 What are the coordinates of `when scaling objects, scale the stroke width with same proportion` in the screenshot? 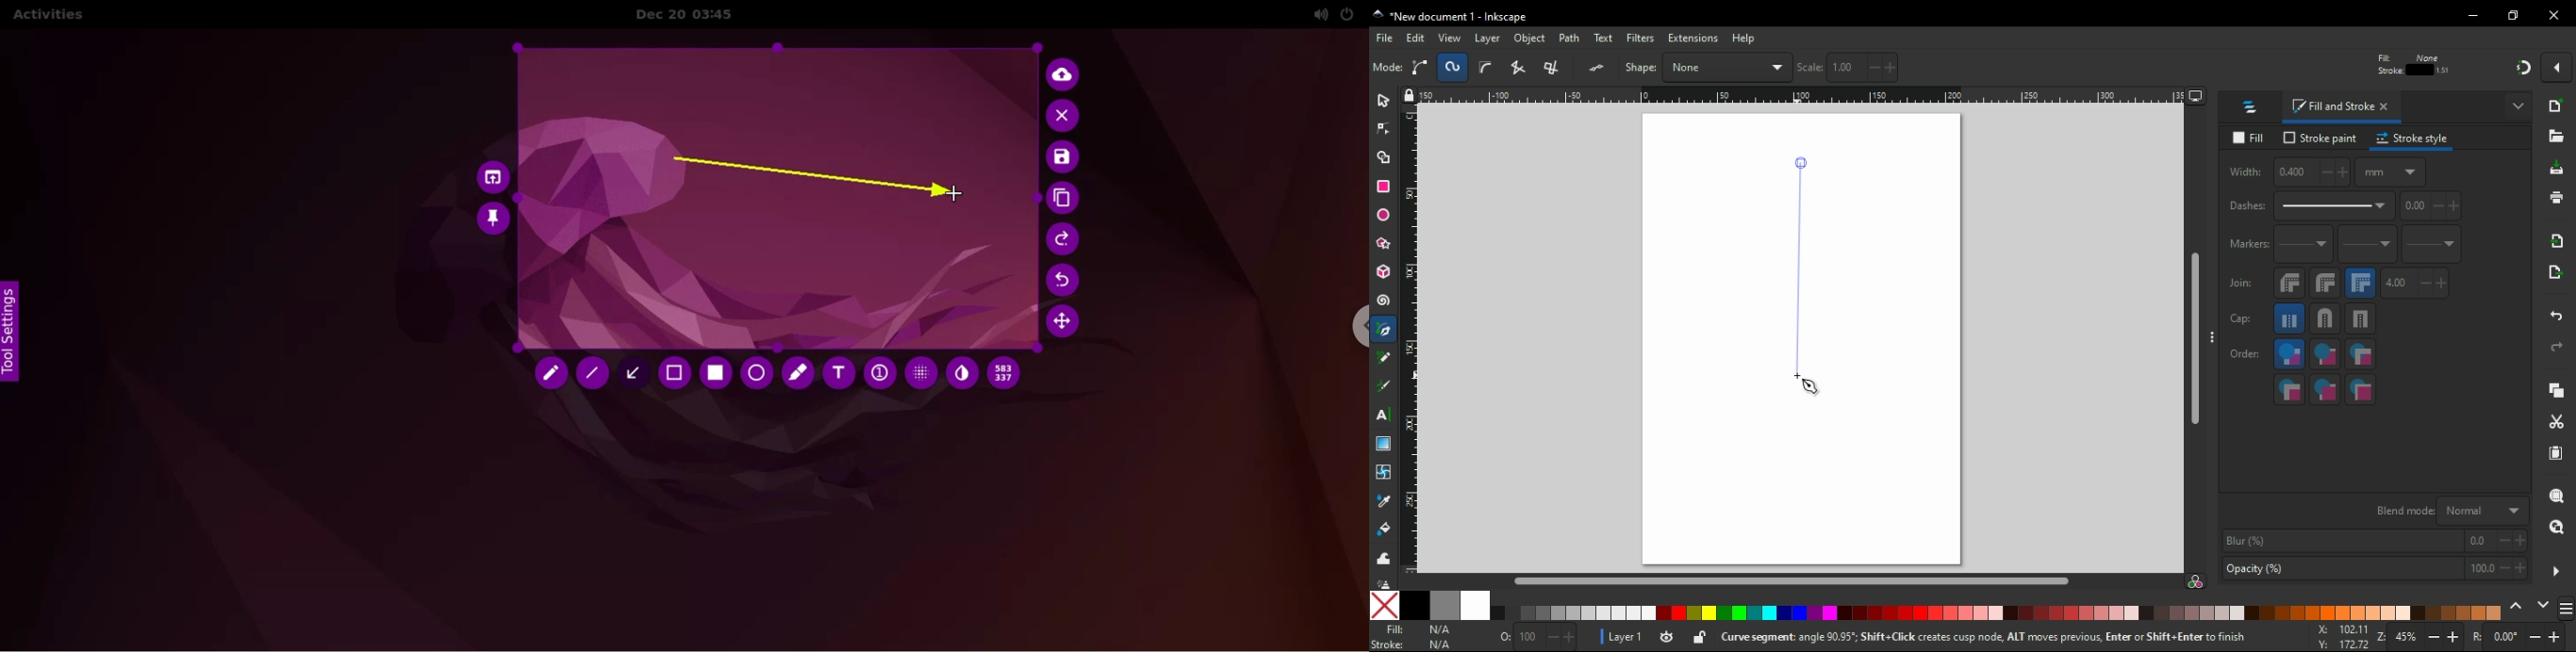 It's located at (2376, 67).